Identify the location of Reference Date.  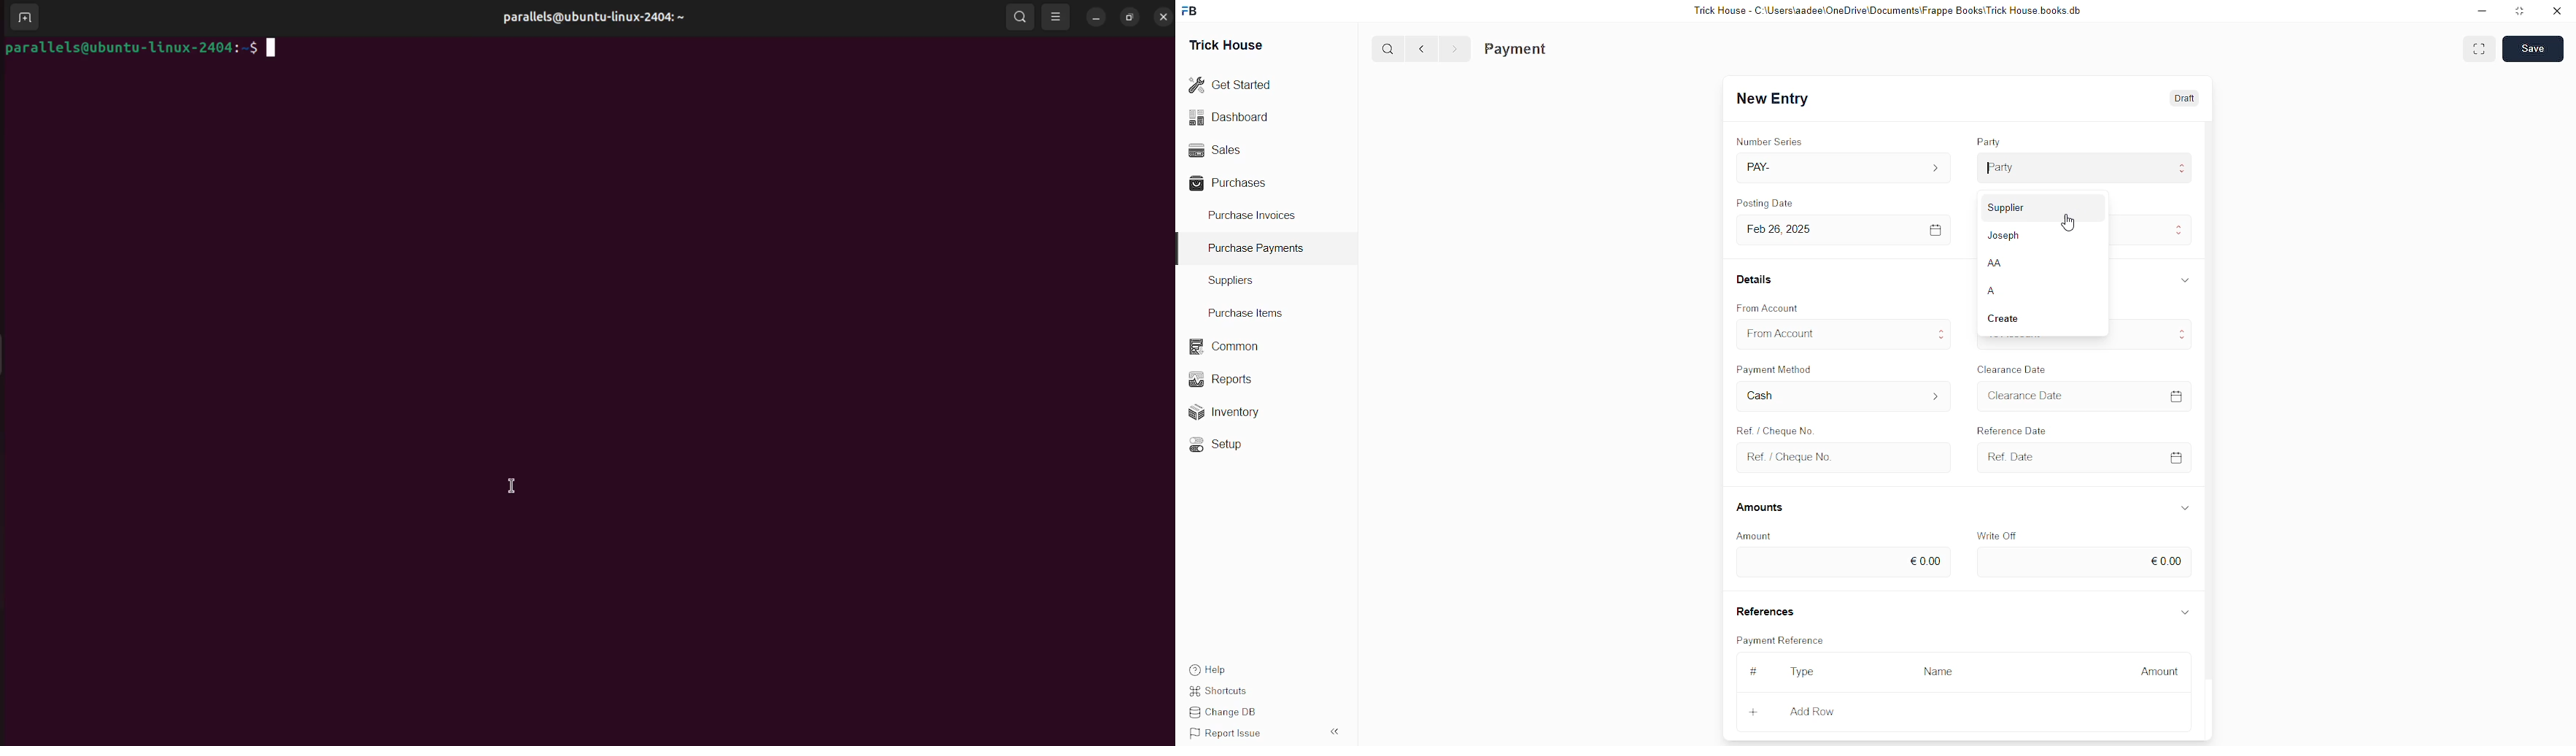
(2028, 431).